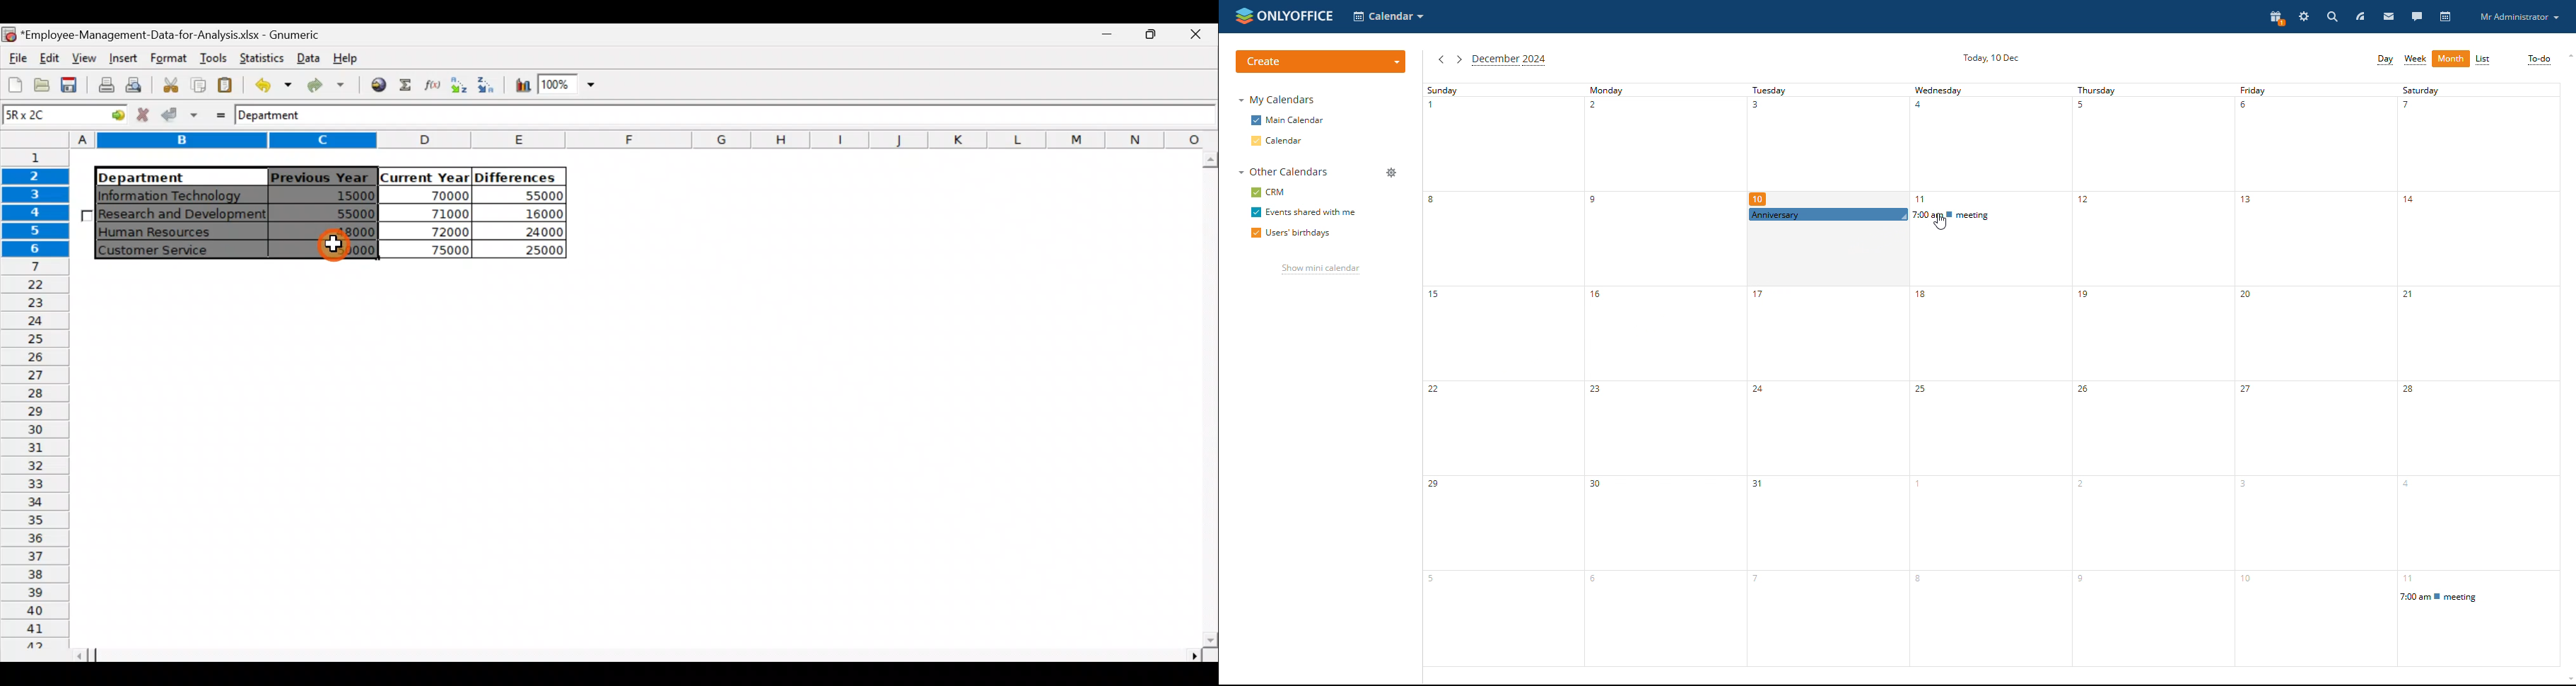  I want to click on Save the current workbook, so click(70, 86).